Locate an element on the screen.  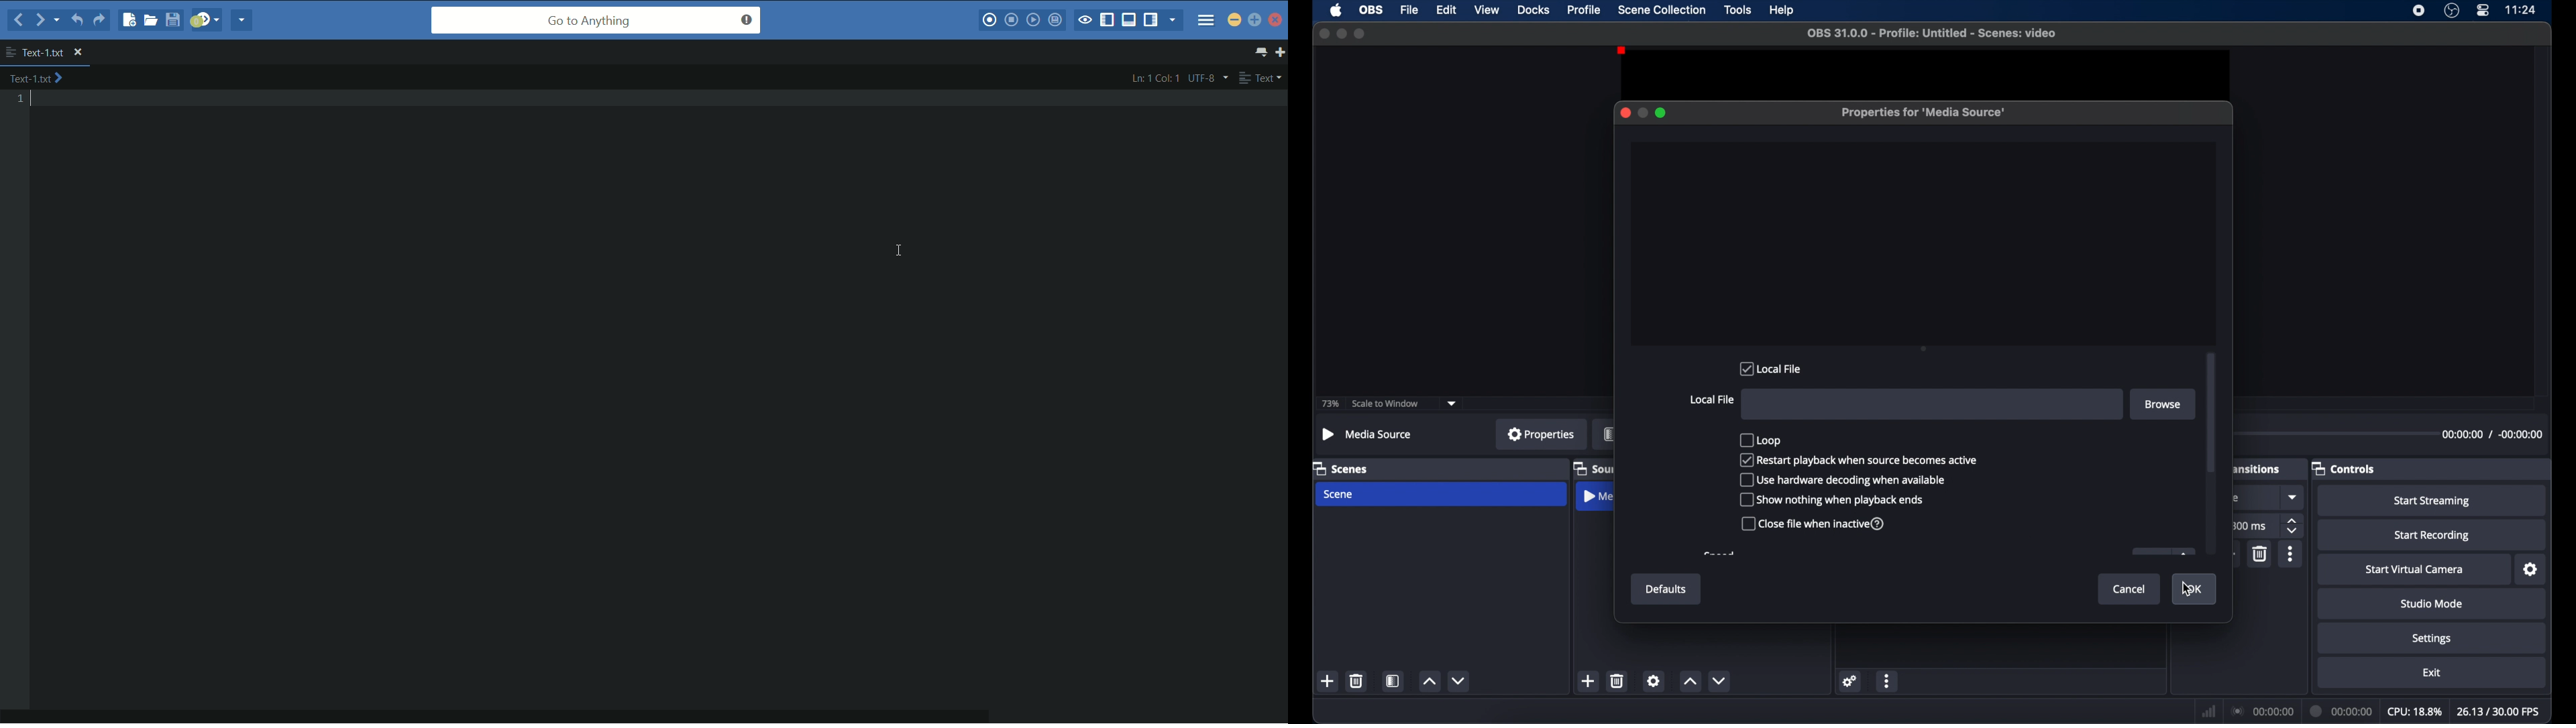
ok is located at coordinates (2194, 589).